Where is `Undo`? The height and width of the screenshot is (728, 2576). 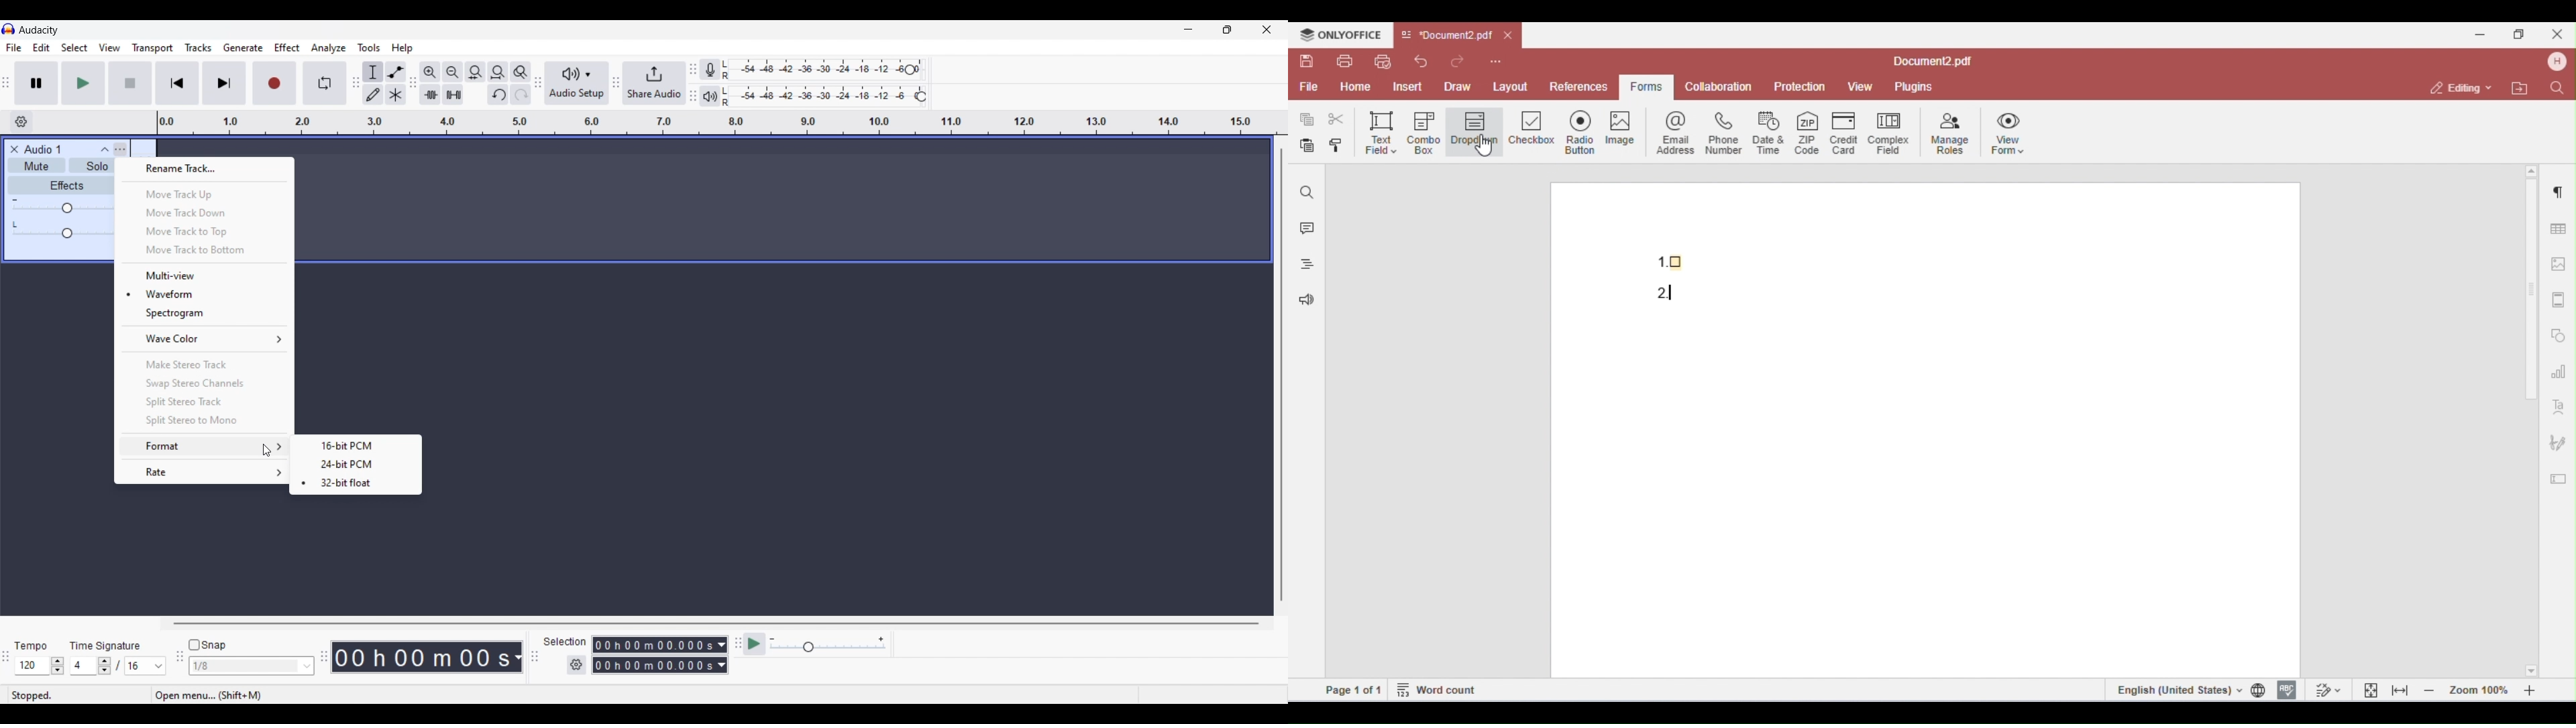
Undo is located at coordinates (498, 95).